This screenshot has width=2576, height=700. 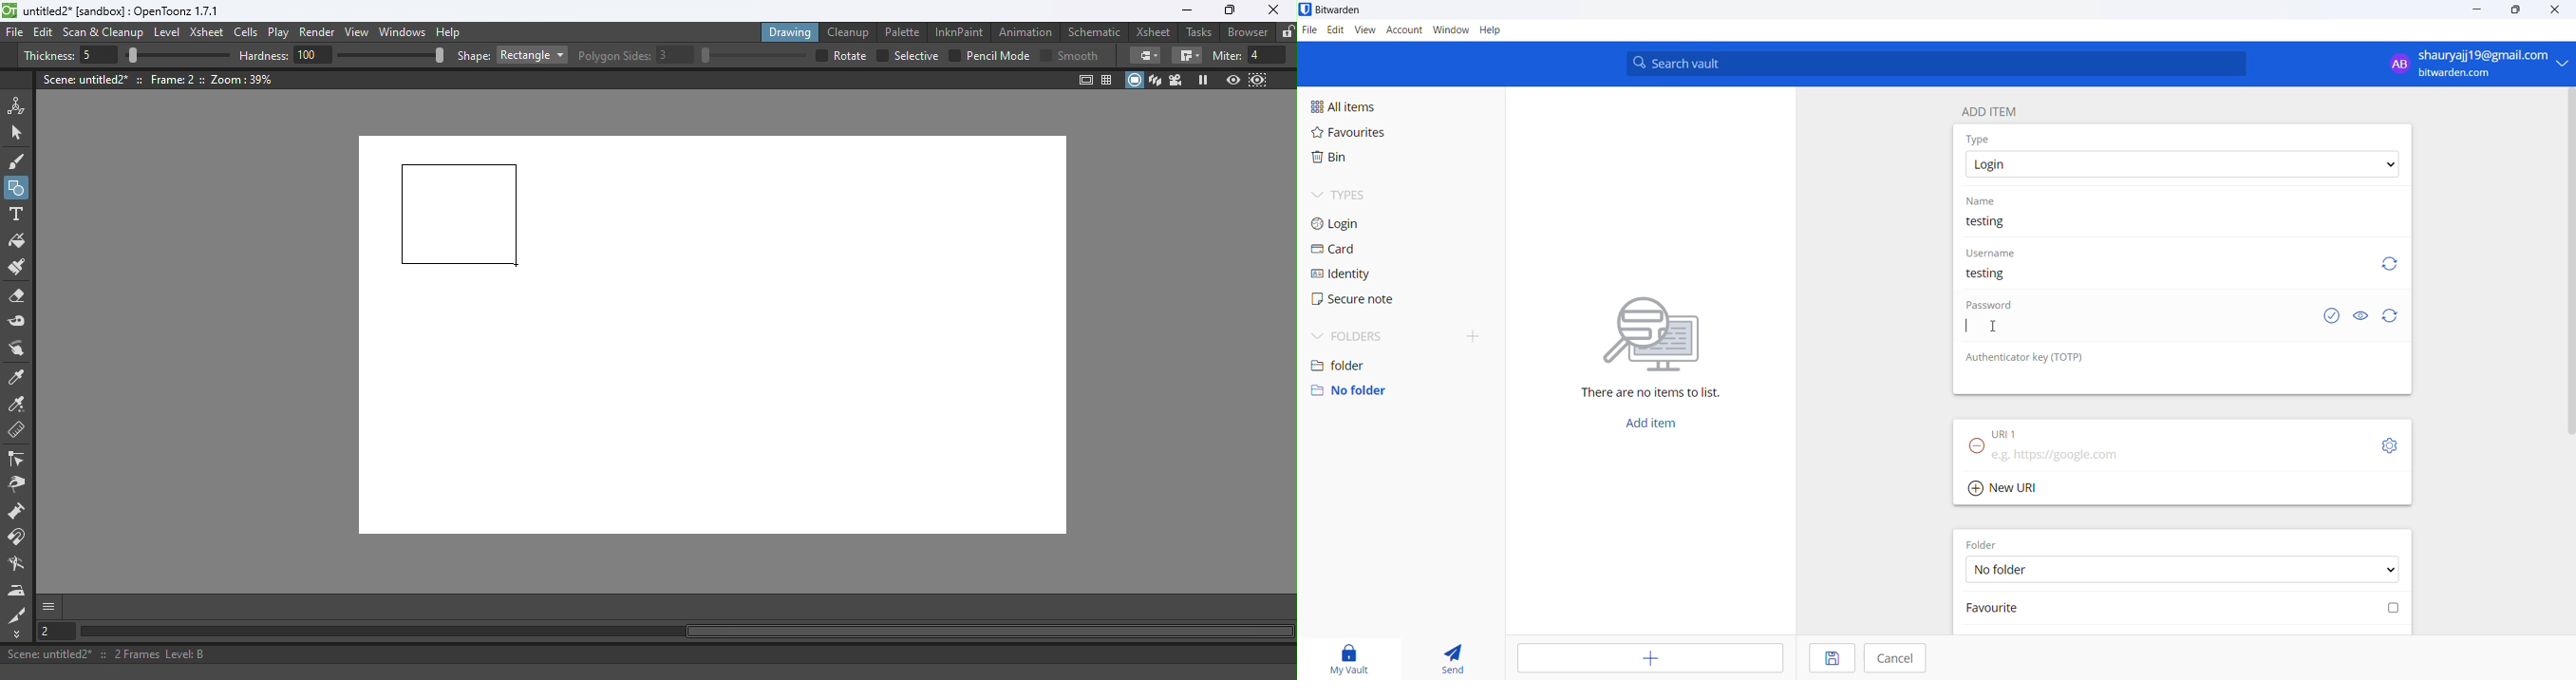 What do you see at coordinates (1110, 79) in the screenshot?
I see `Field guide` at bounding box center [1110, 79].